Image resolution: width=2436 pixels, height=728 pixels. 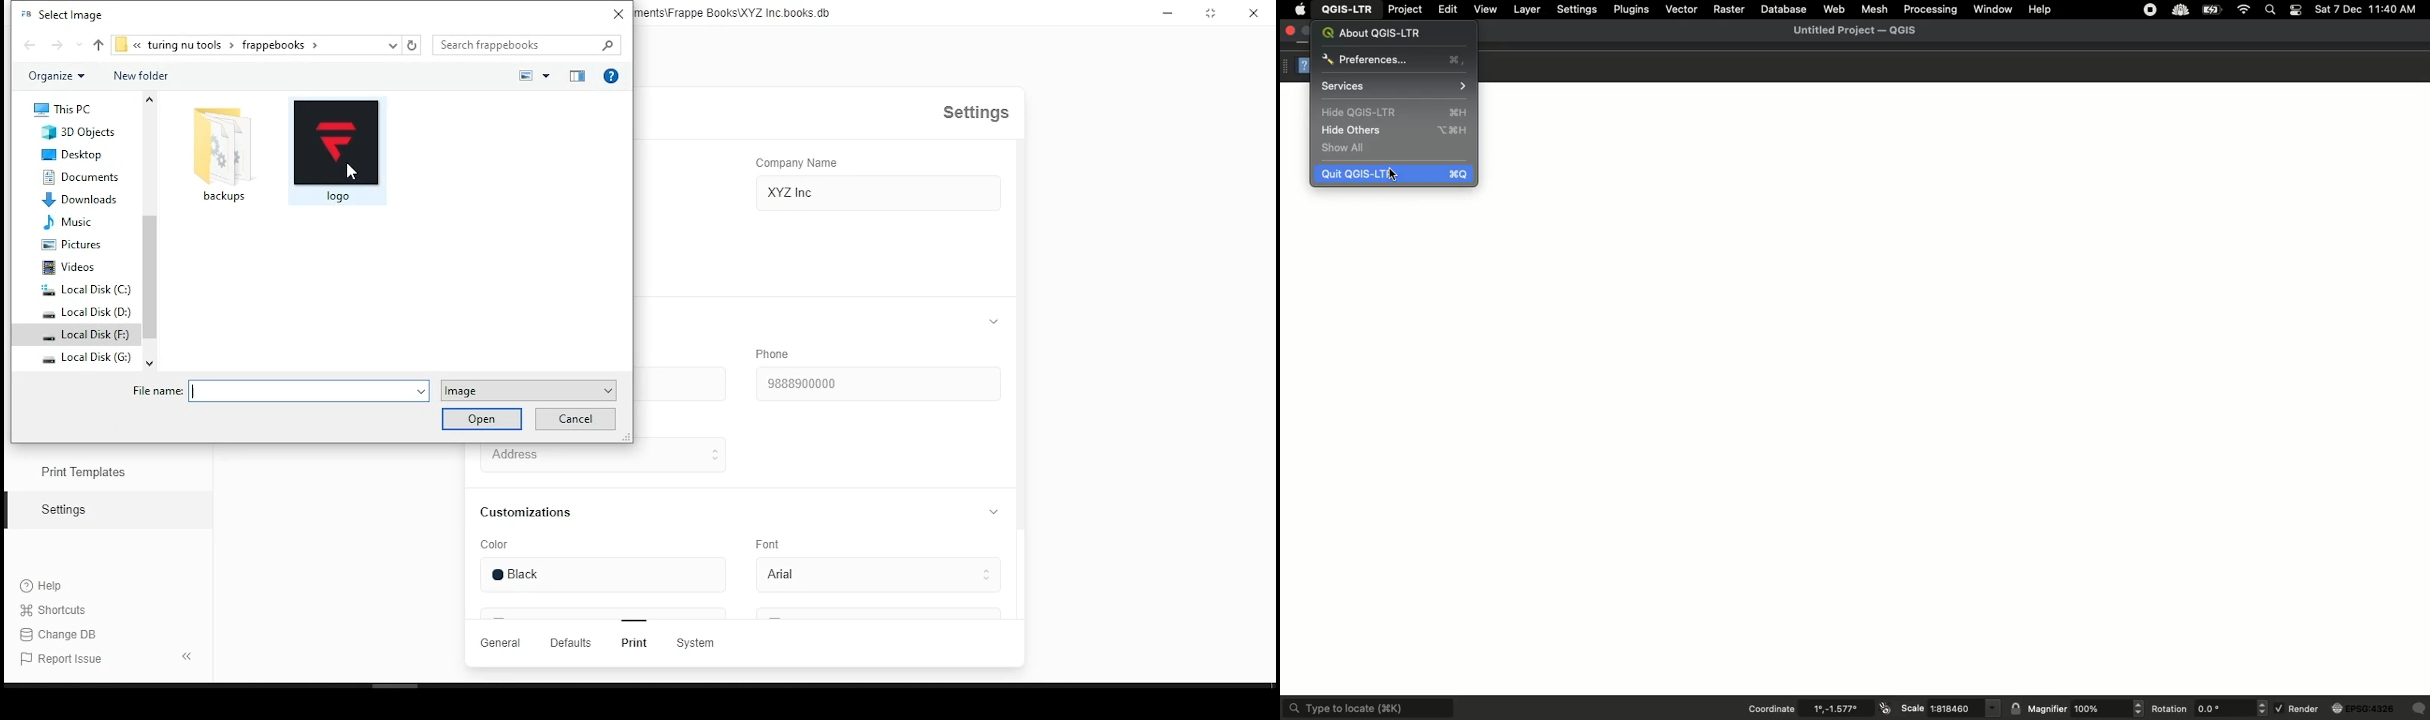 What do you see at coordinates (796, 575) in the screenshot?
I see `arial` at bounding box center [796, 575].